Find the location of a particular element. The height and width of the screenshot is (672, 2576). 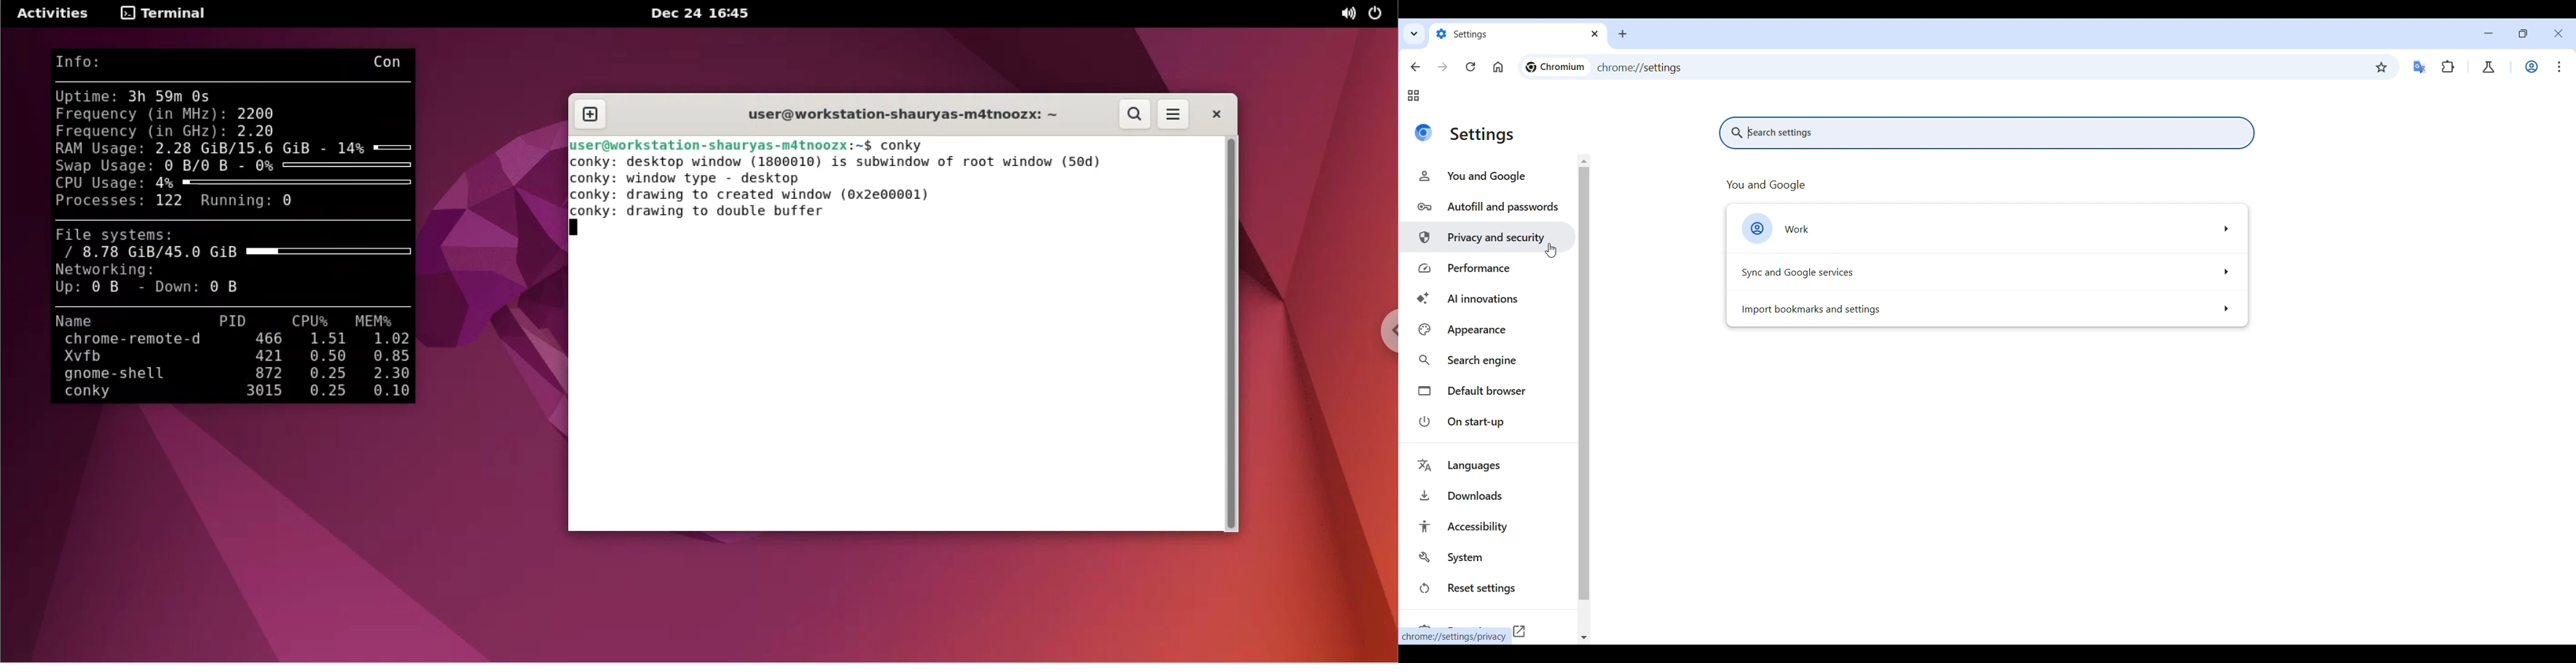

Autofill and passwords is located at coordinates (1488, 207).